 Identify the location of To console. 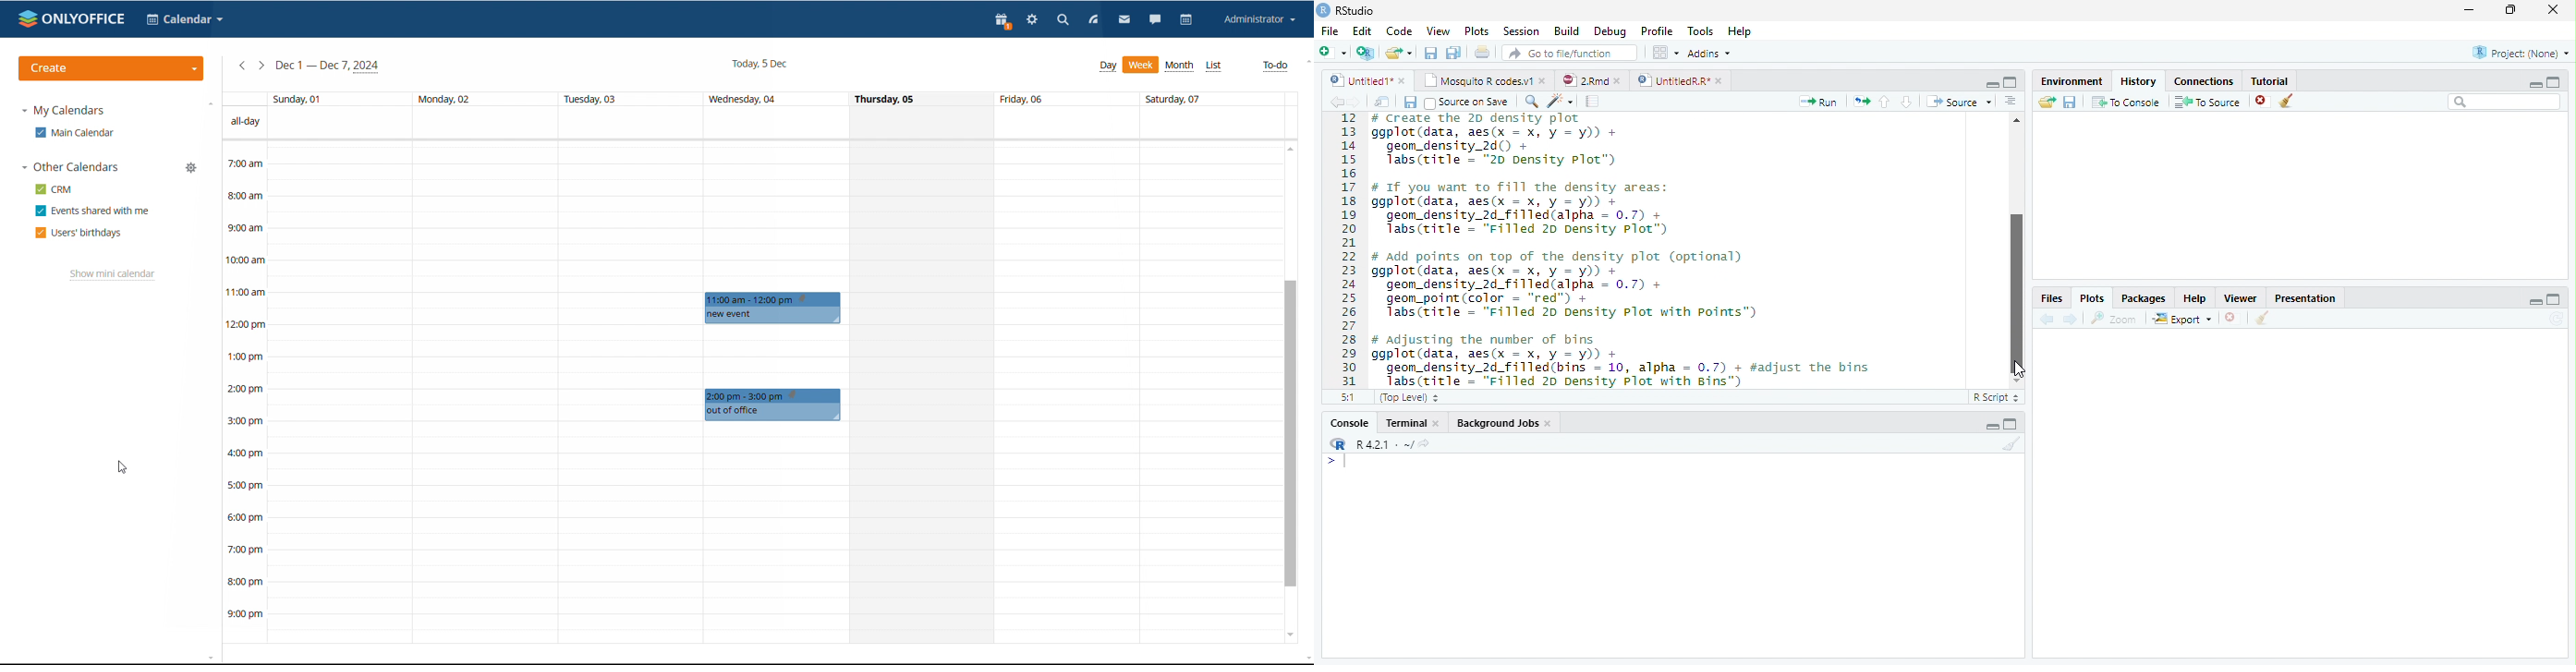
(2127, 102).